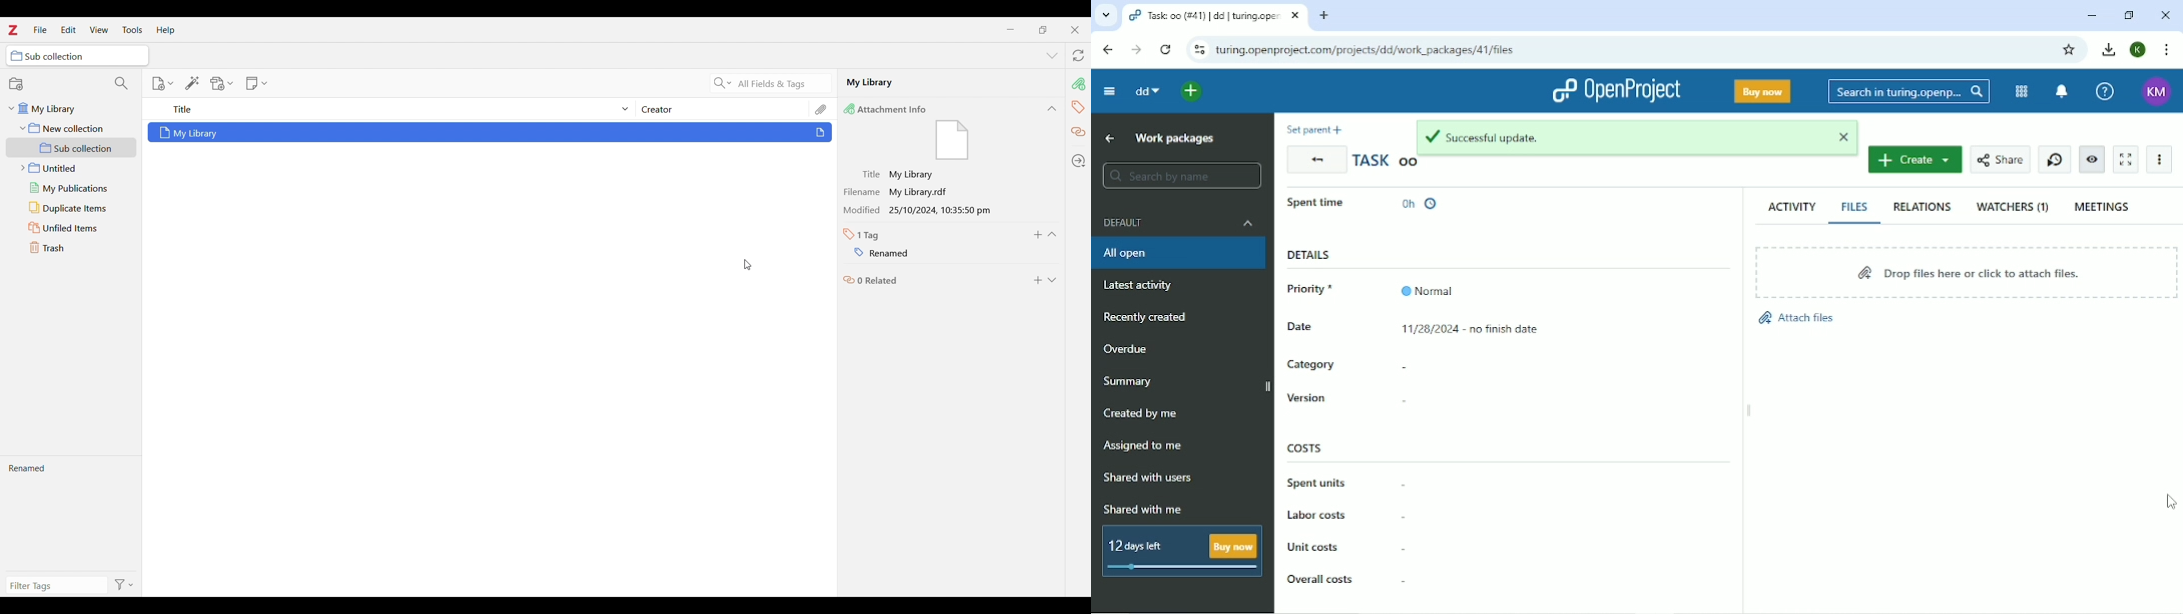 The image size is (2184, 616). What do you see at coordinates (723, 82) in the screenshot?
I see `Search criteria options` at bounding box center [723, 82].